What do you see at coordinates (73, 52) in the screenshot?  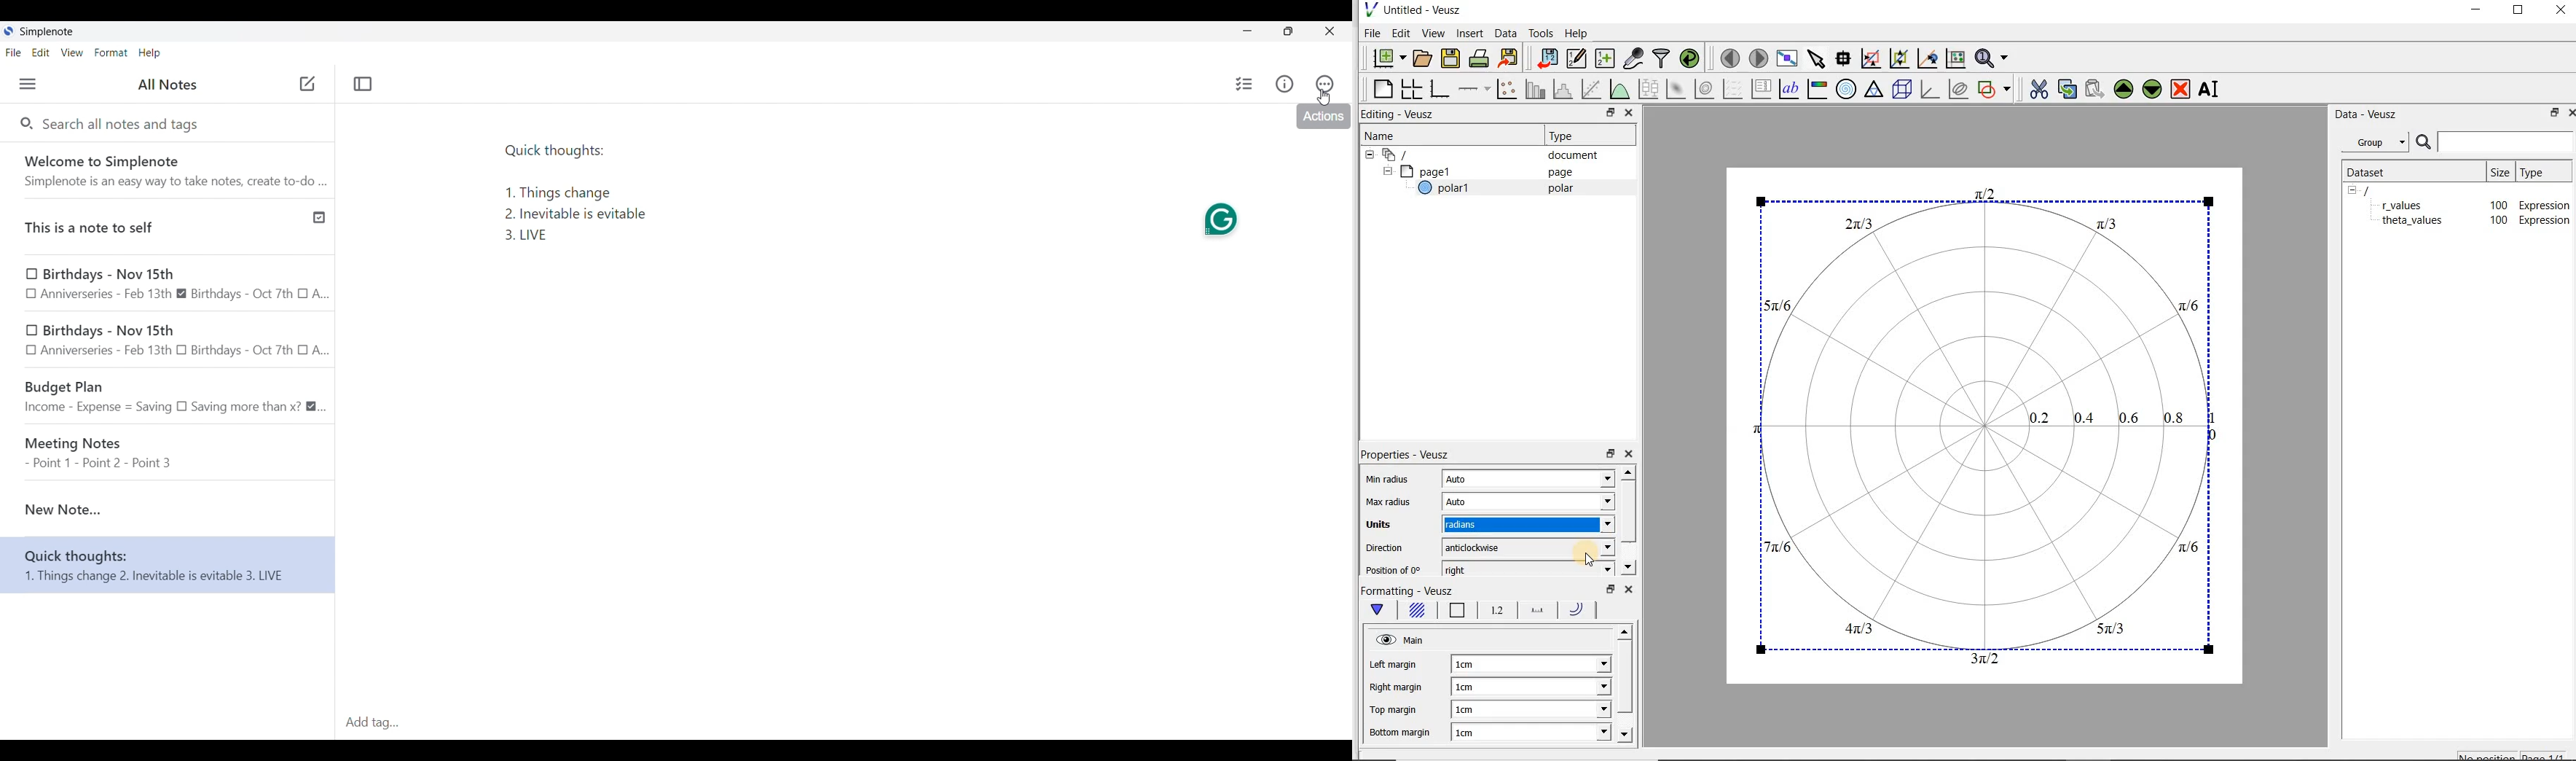 I see `View menu` at bounding box center [73, 52].